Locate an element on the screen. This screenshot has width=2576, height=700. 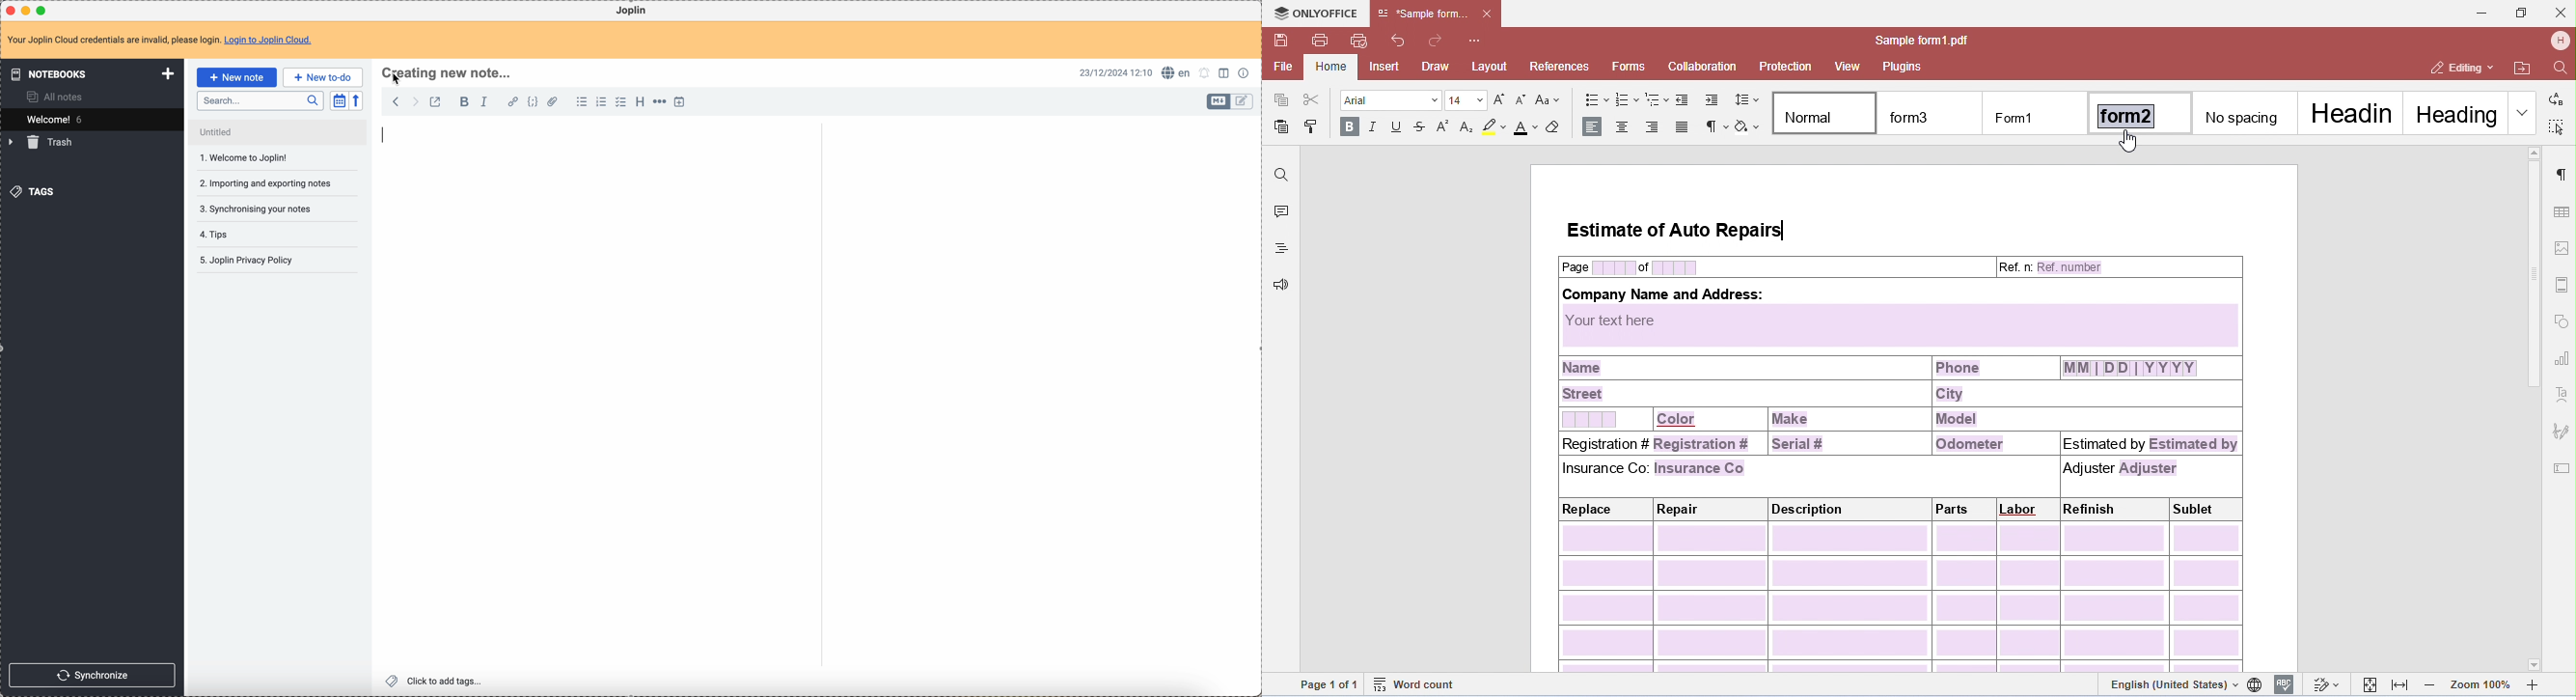
toggle sort order field is located at coordinates (339, 100).